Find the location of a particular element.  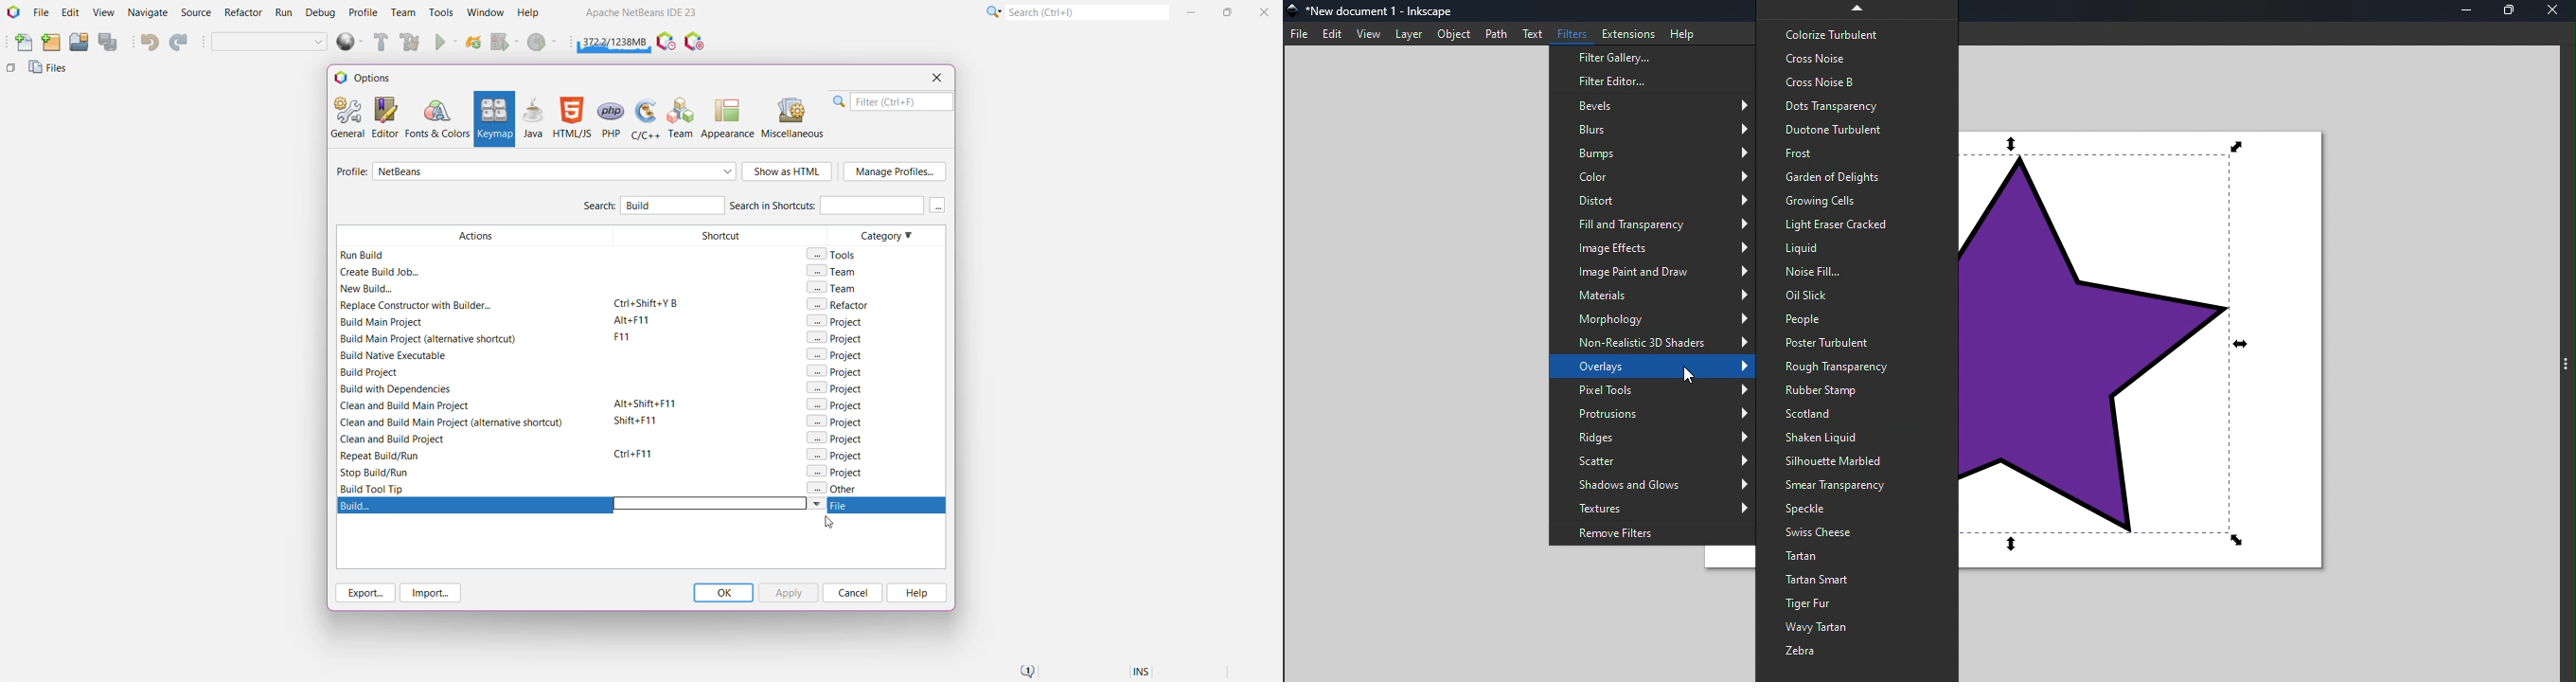

PHP is located at coordinates (612, 118).